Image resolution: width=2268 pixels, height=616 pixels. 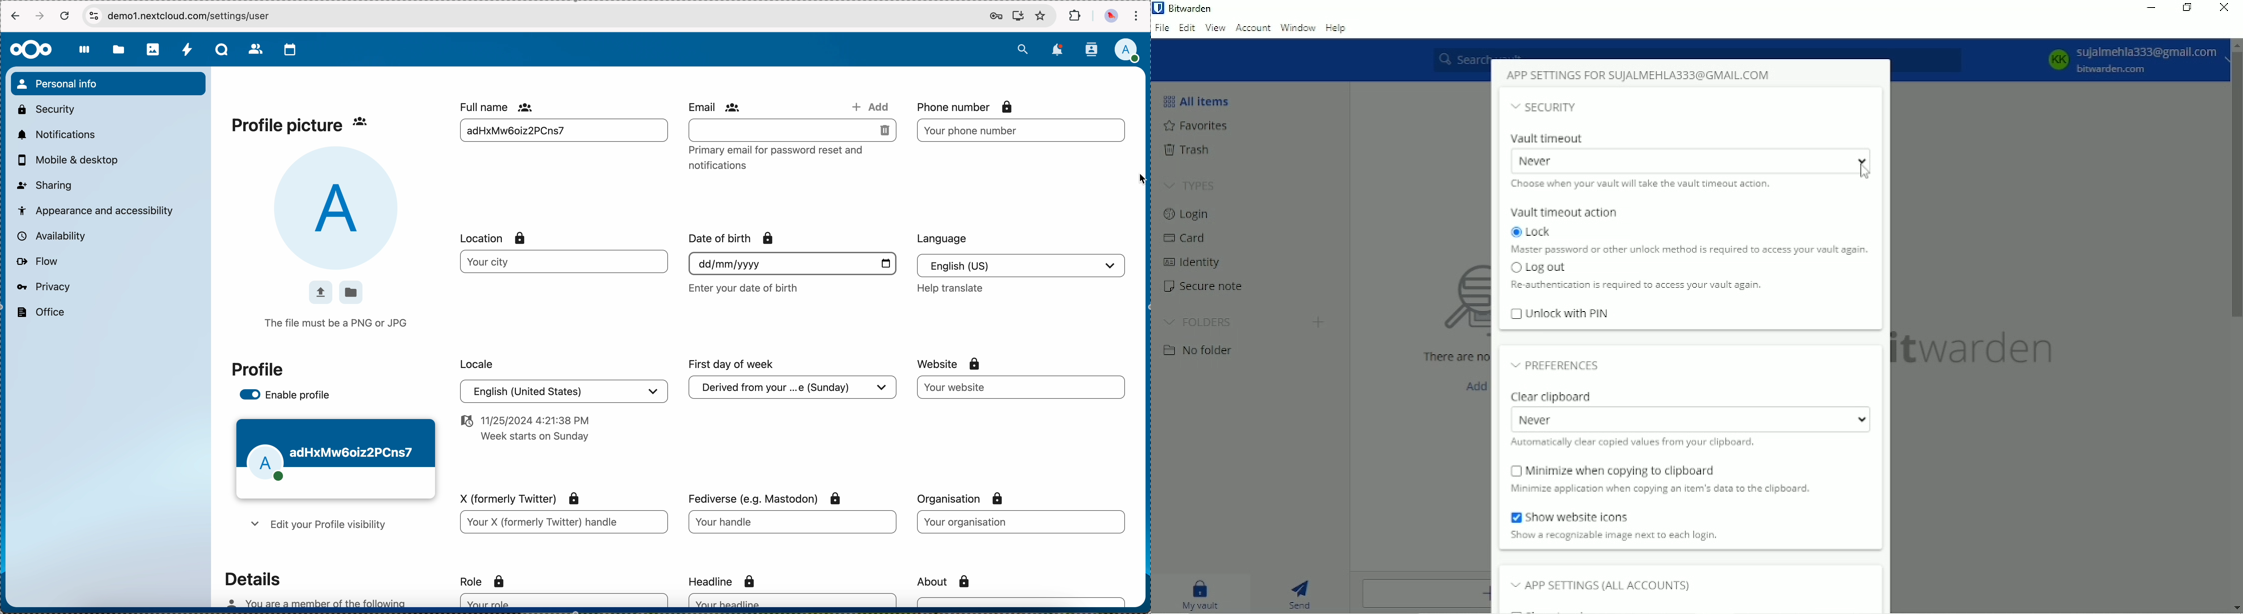 I want to click on type here, so click(x=565, y=261).